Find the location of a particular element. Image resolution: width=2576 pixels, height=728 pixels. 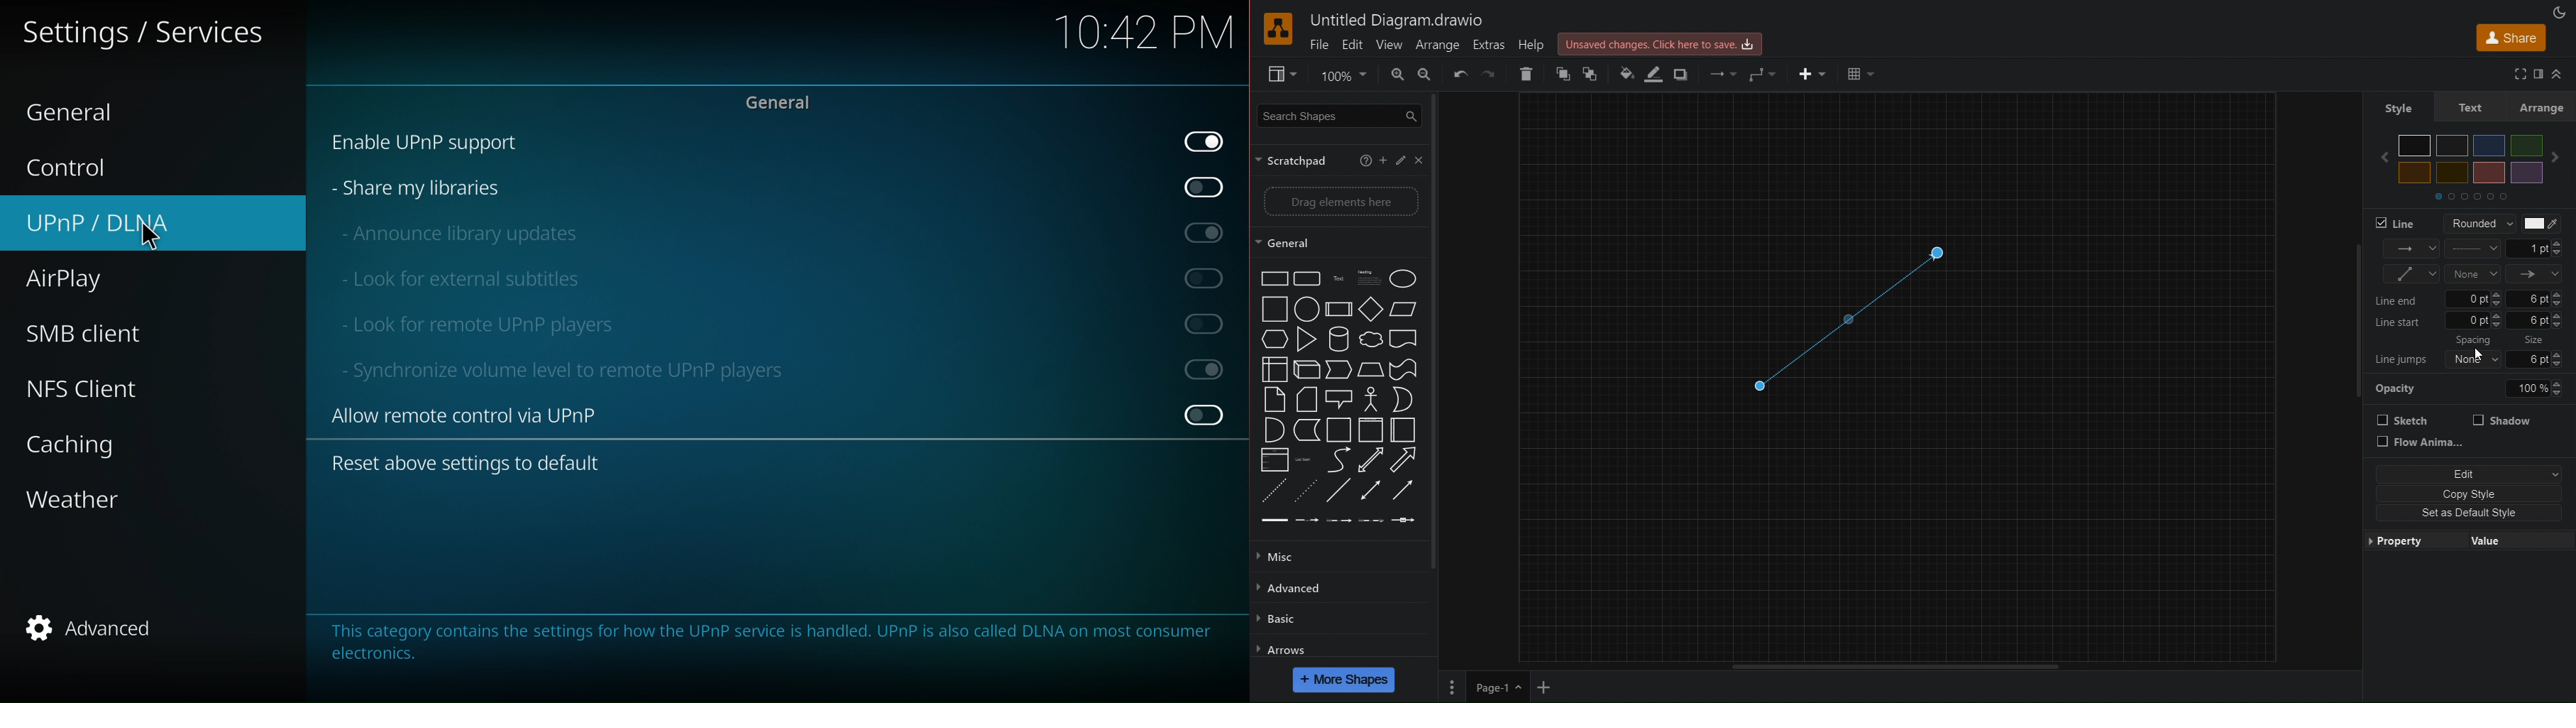

Redo is located at coordinates (1489, 75).